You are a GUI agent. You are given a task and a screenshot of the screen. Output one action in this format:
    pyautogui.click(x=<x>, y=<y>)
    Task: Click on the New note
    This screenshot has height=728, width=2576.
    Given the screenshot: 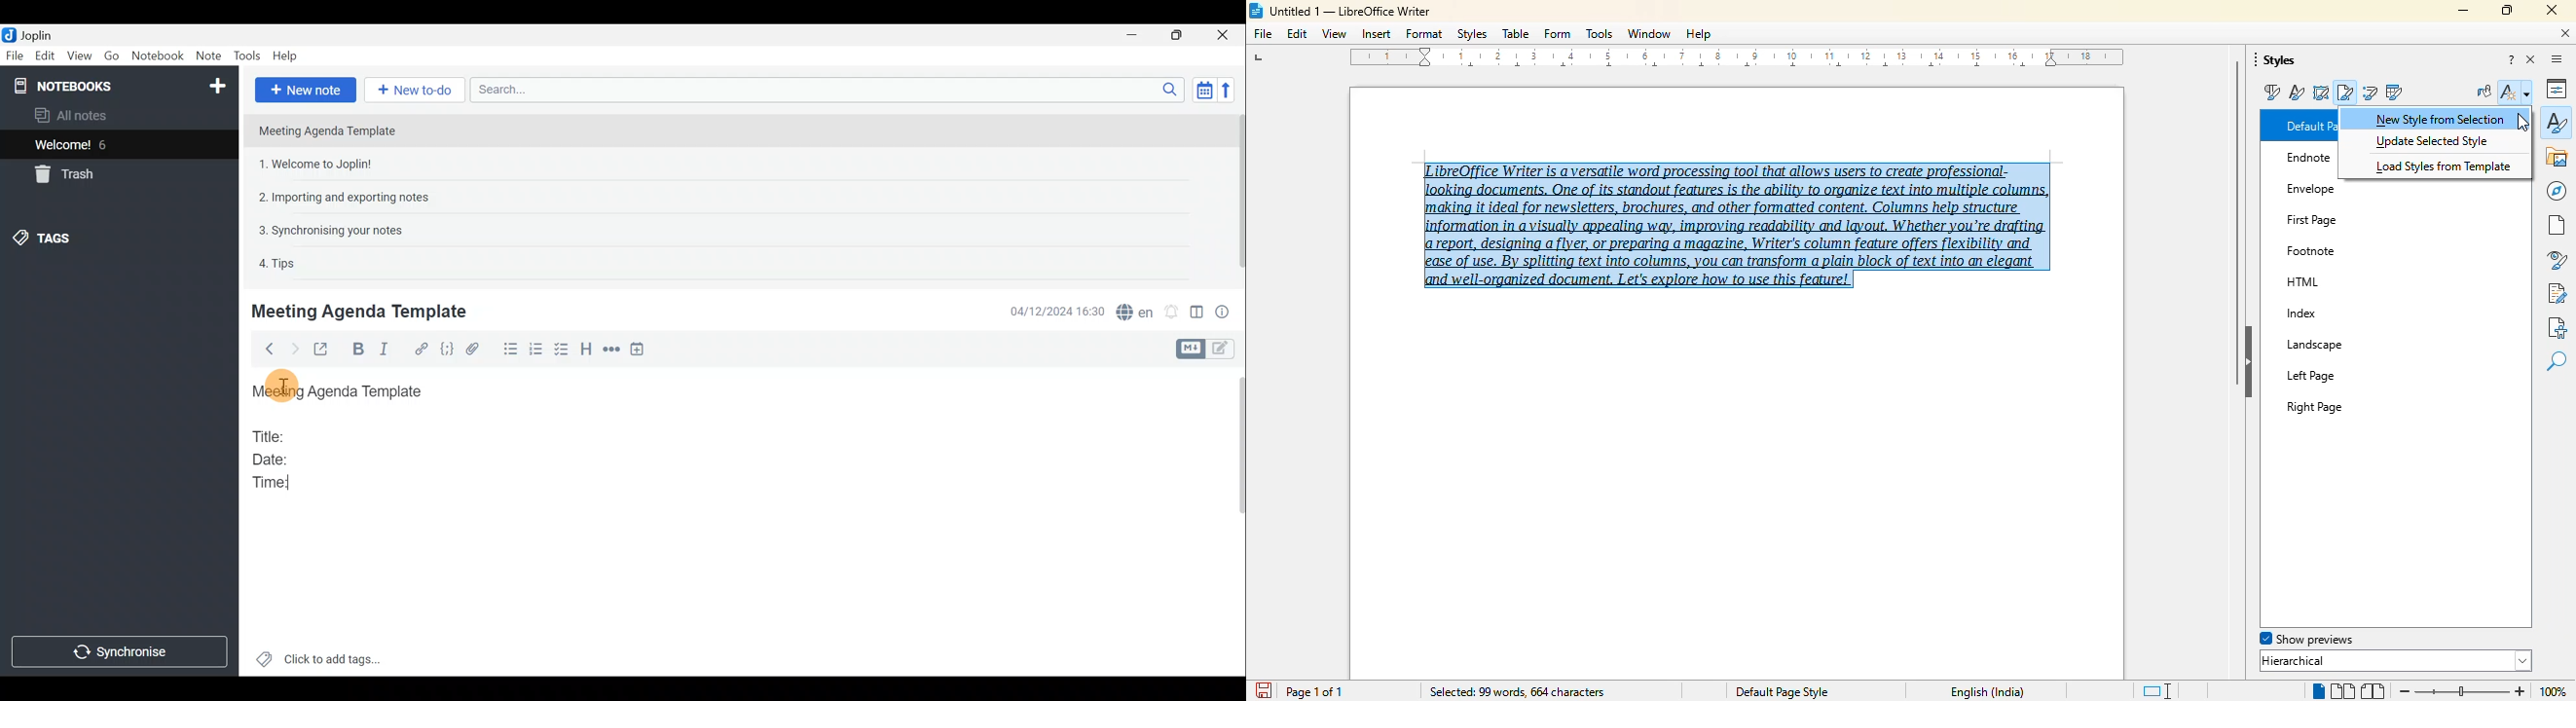 What is the action you would take?
    pyautogui.click(x=306, y=90)
    